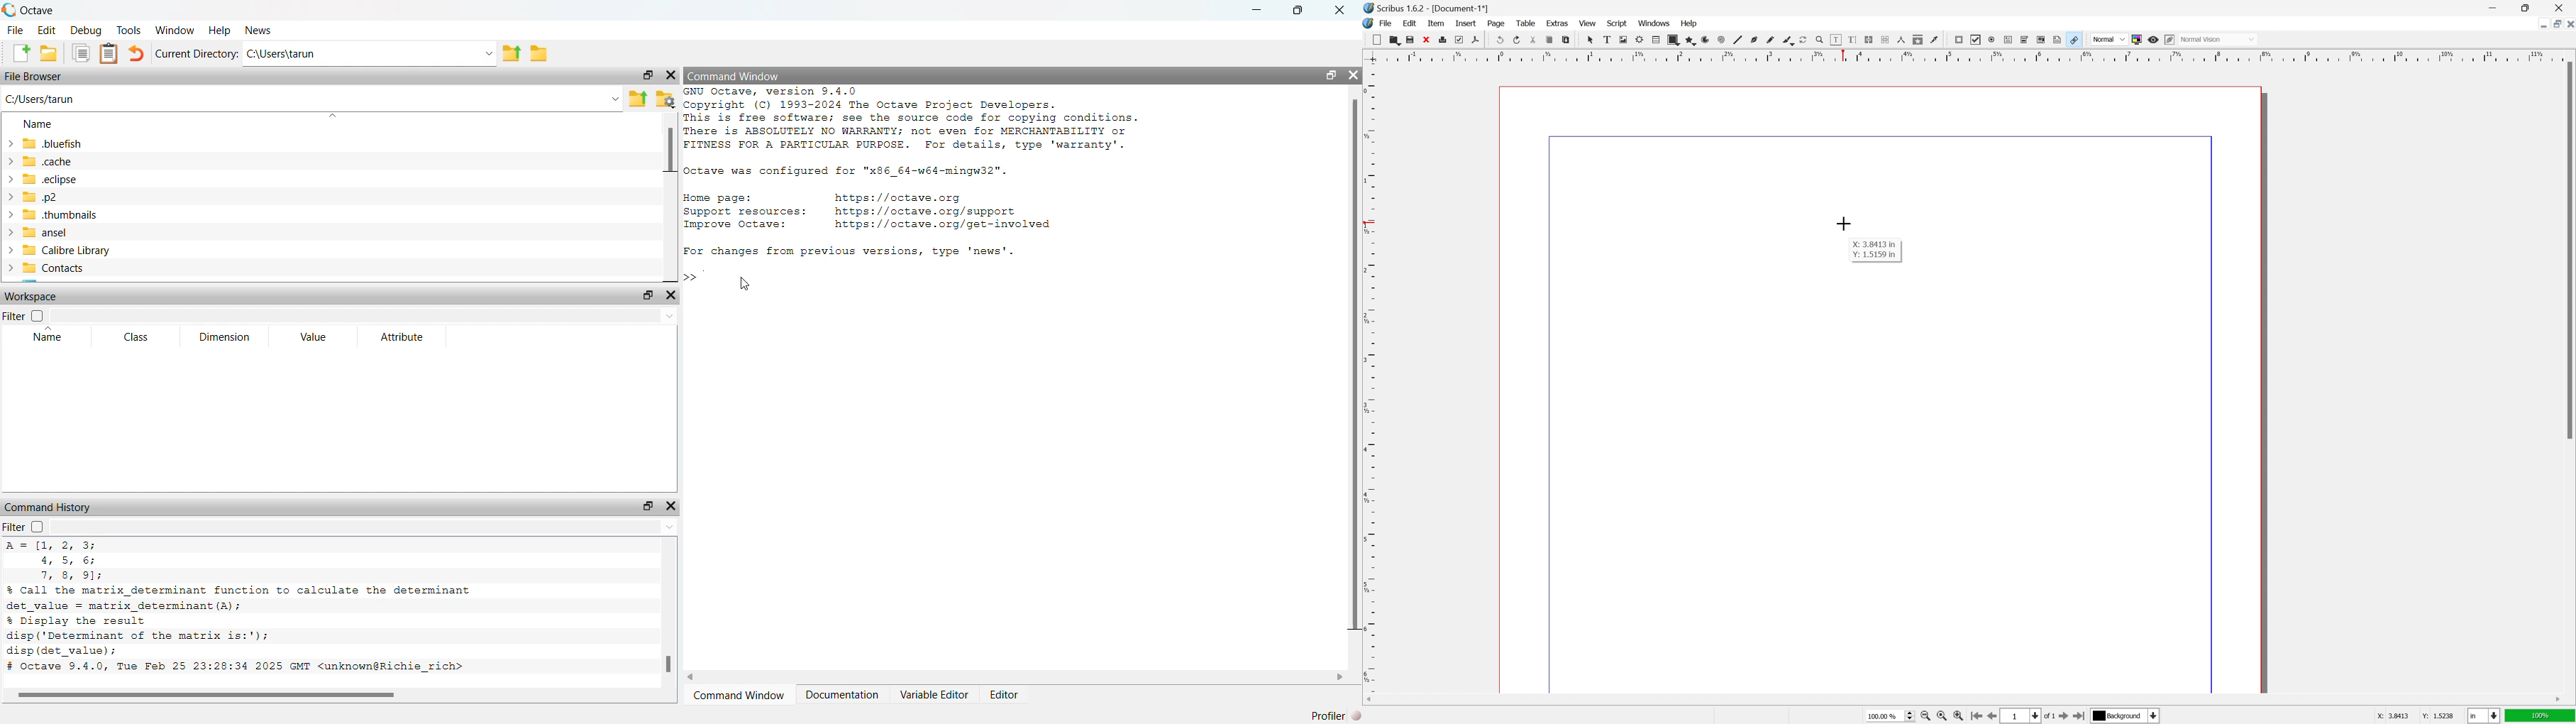  What do you see at coordinates (1690, 24) in the screenshot?
I see `Help` at bounding box center [1690, 24].